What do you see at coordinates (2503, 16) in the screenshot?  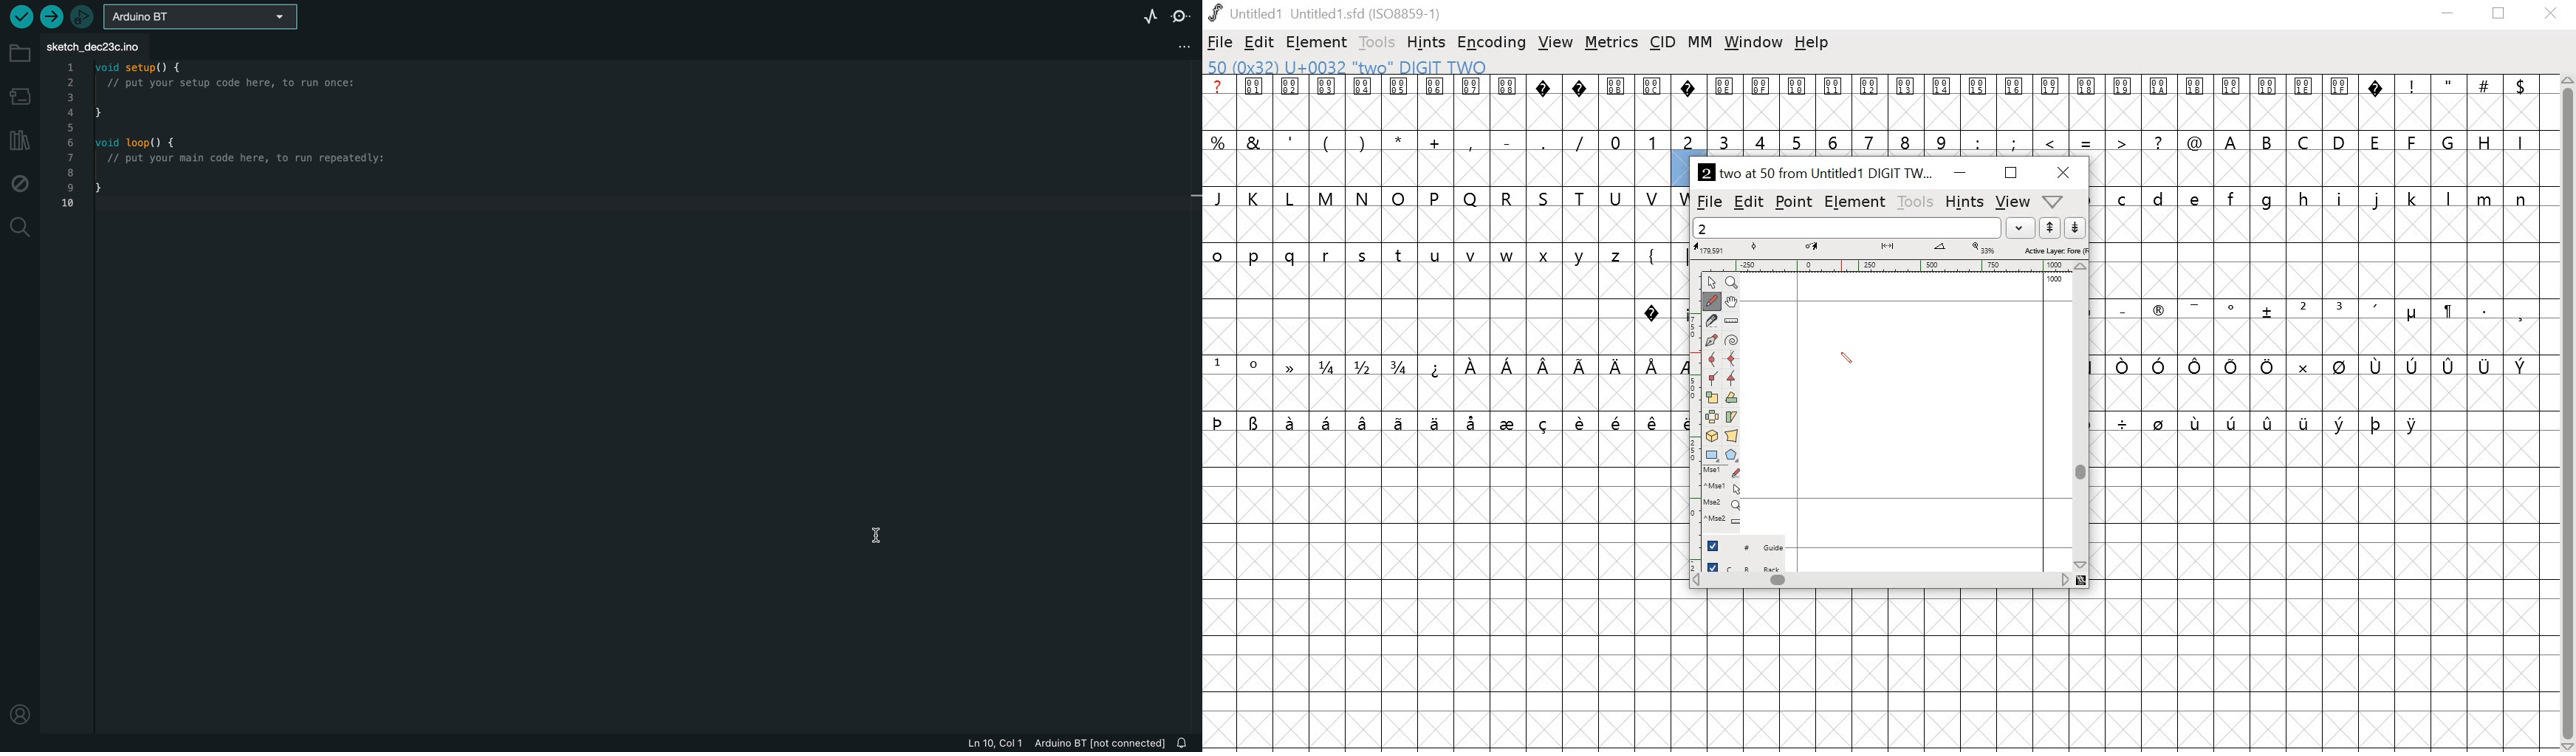 I see `restore down` at bounding box center [2503, 16].